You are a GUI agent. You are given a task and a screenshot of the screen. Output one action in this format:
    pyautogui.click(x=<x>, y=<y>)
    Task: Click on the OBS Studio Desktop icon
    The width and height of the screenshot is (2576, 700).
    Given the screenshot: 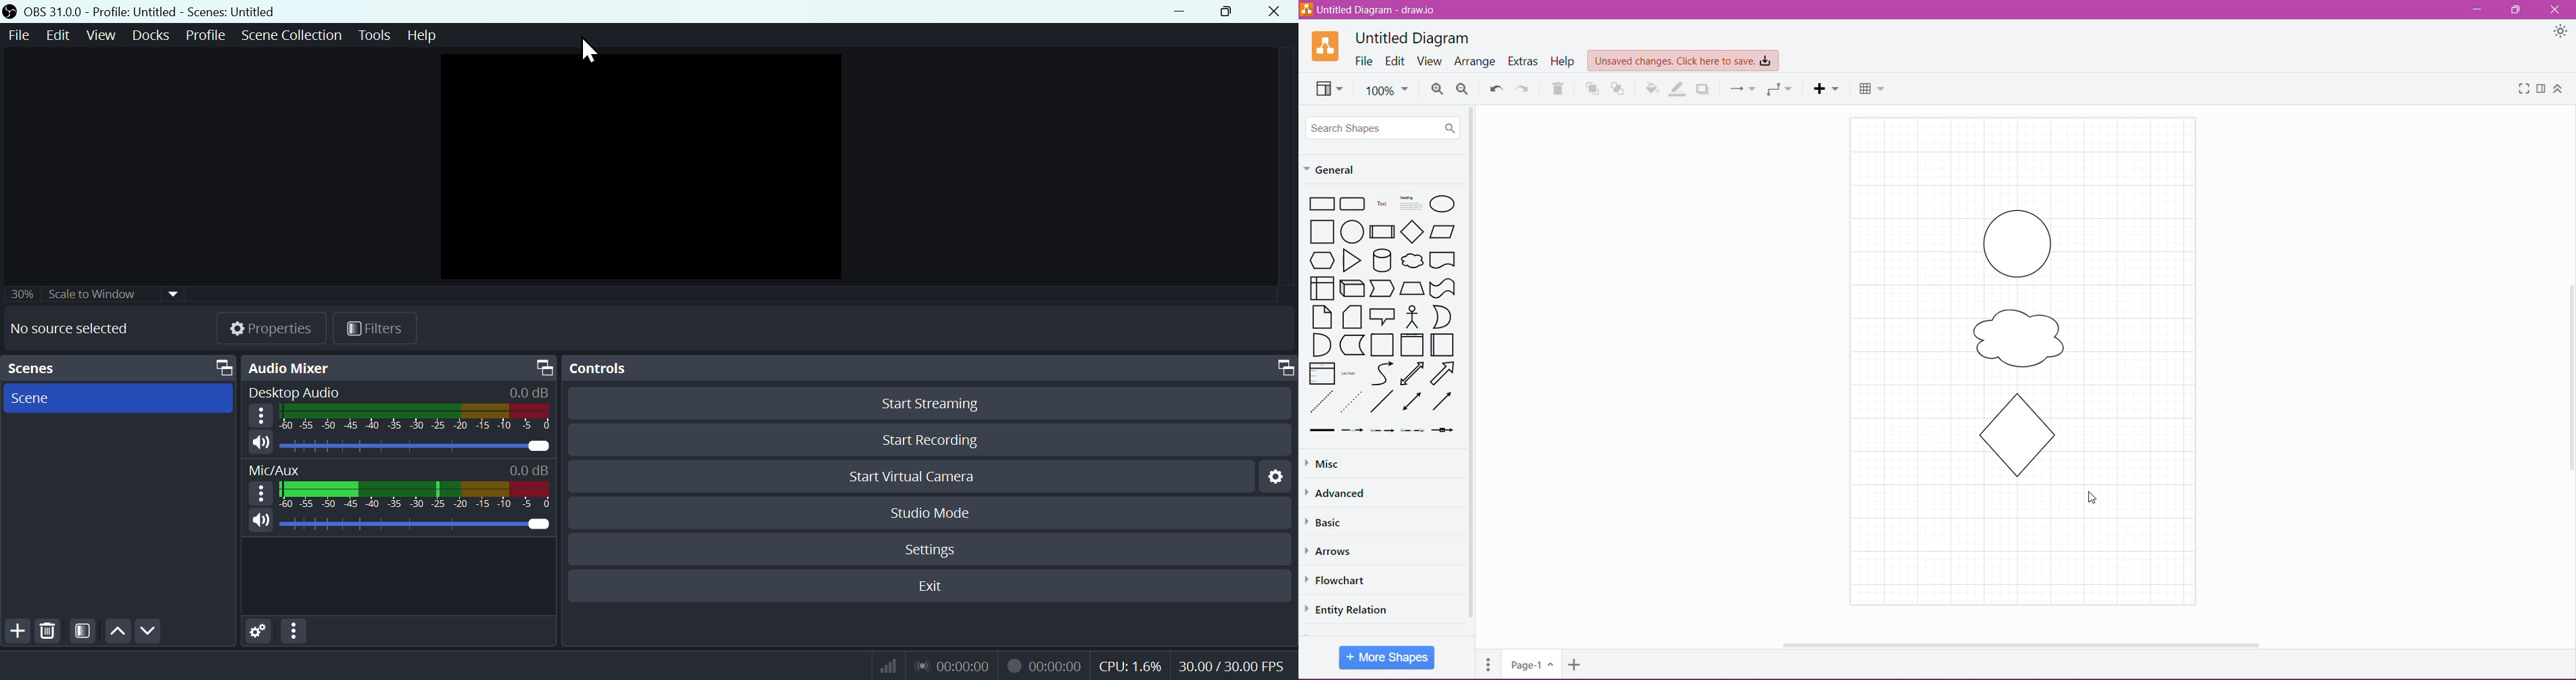 What is the action you would take?
    pyautogui.click(x=9, y=11)
    